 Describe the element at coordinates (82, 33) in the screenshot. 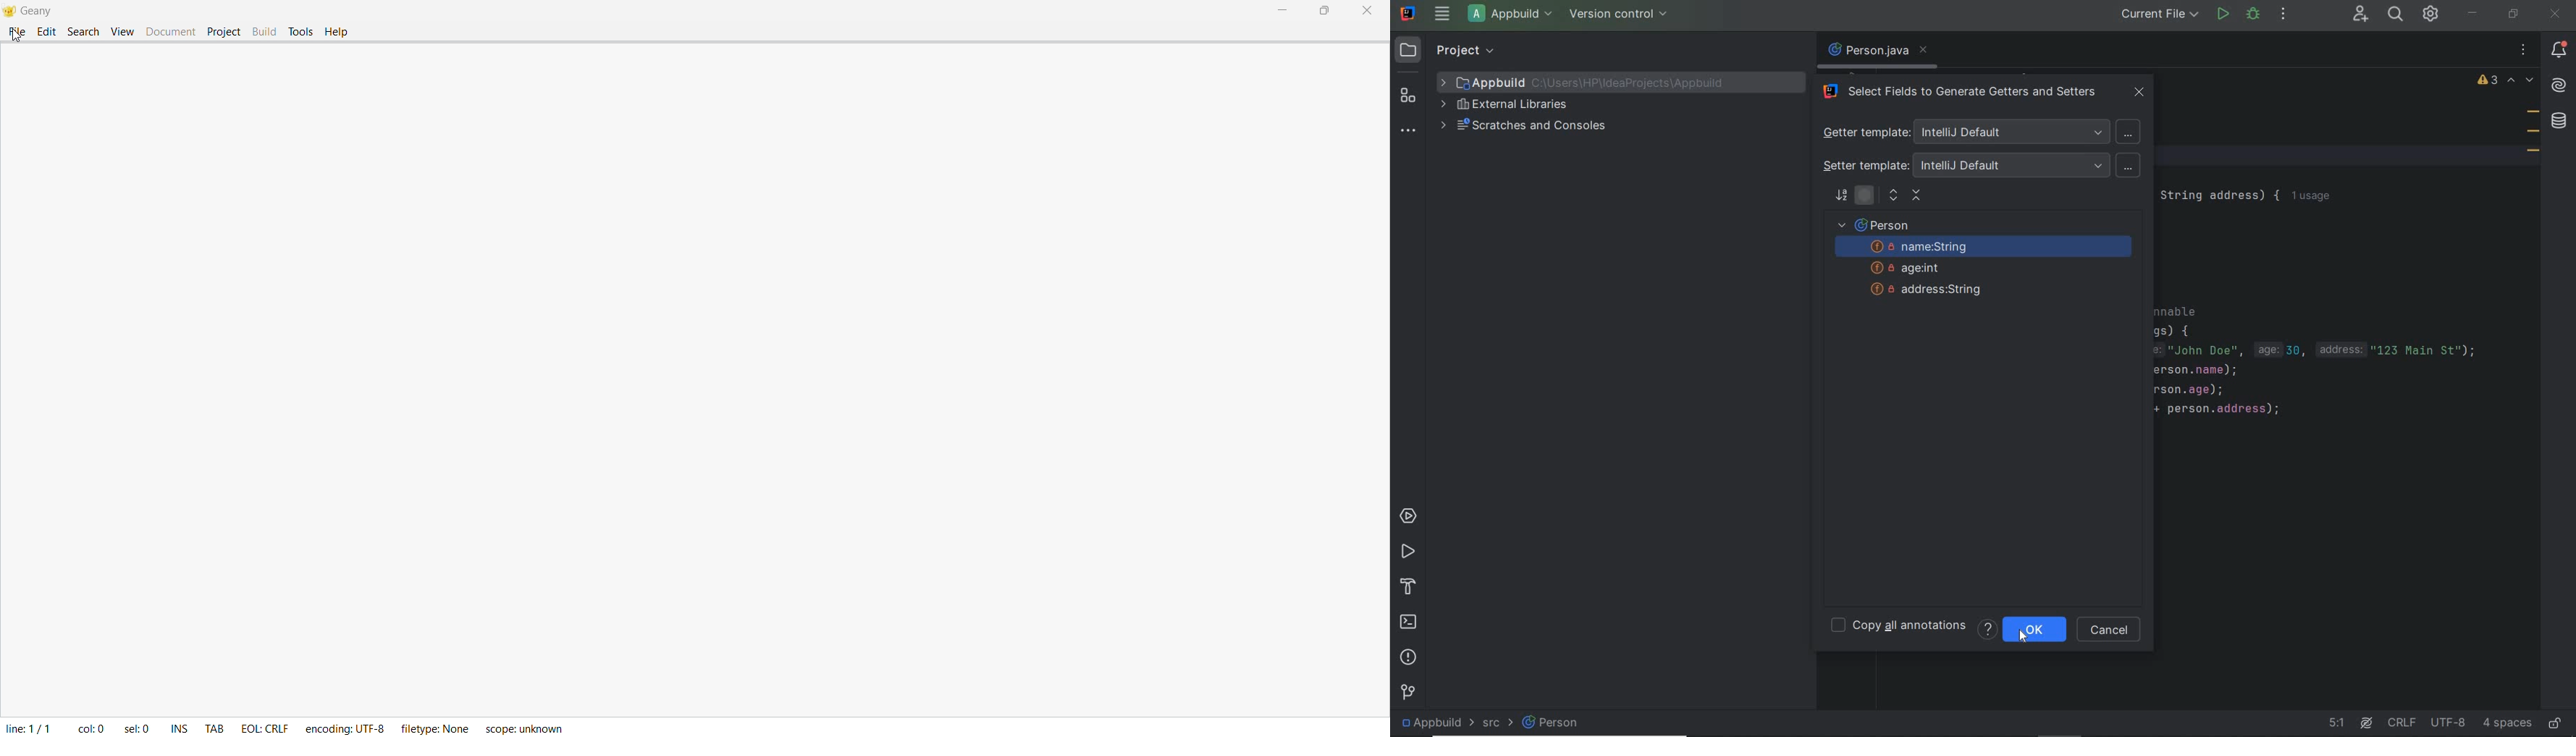

I see `Search` at that location.